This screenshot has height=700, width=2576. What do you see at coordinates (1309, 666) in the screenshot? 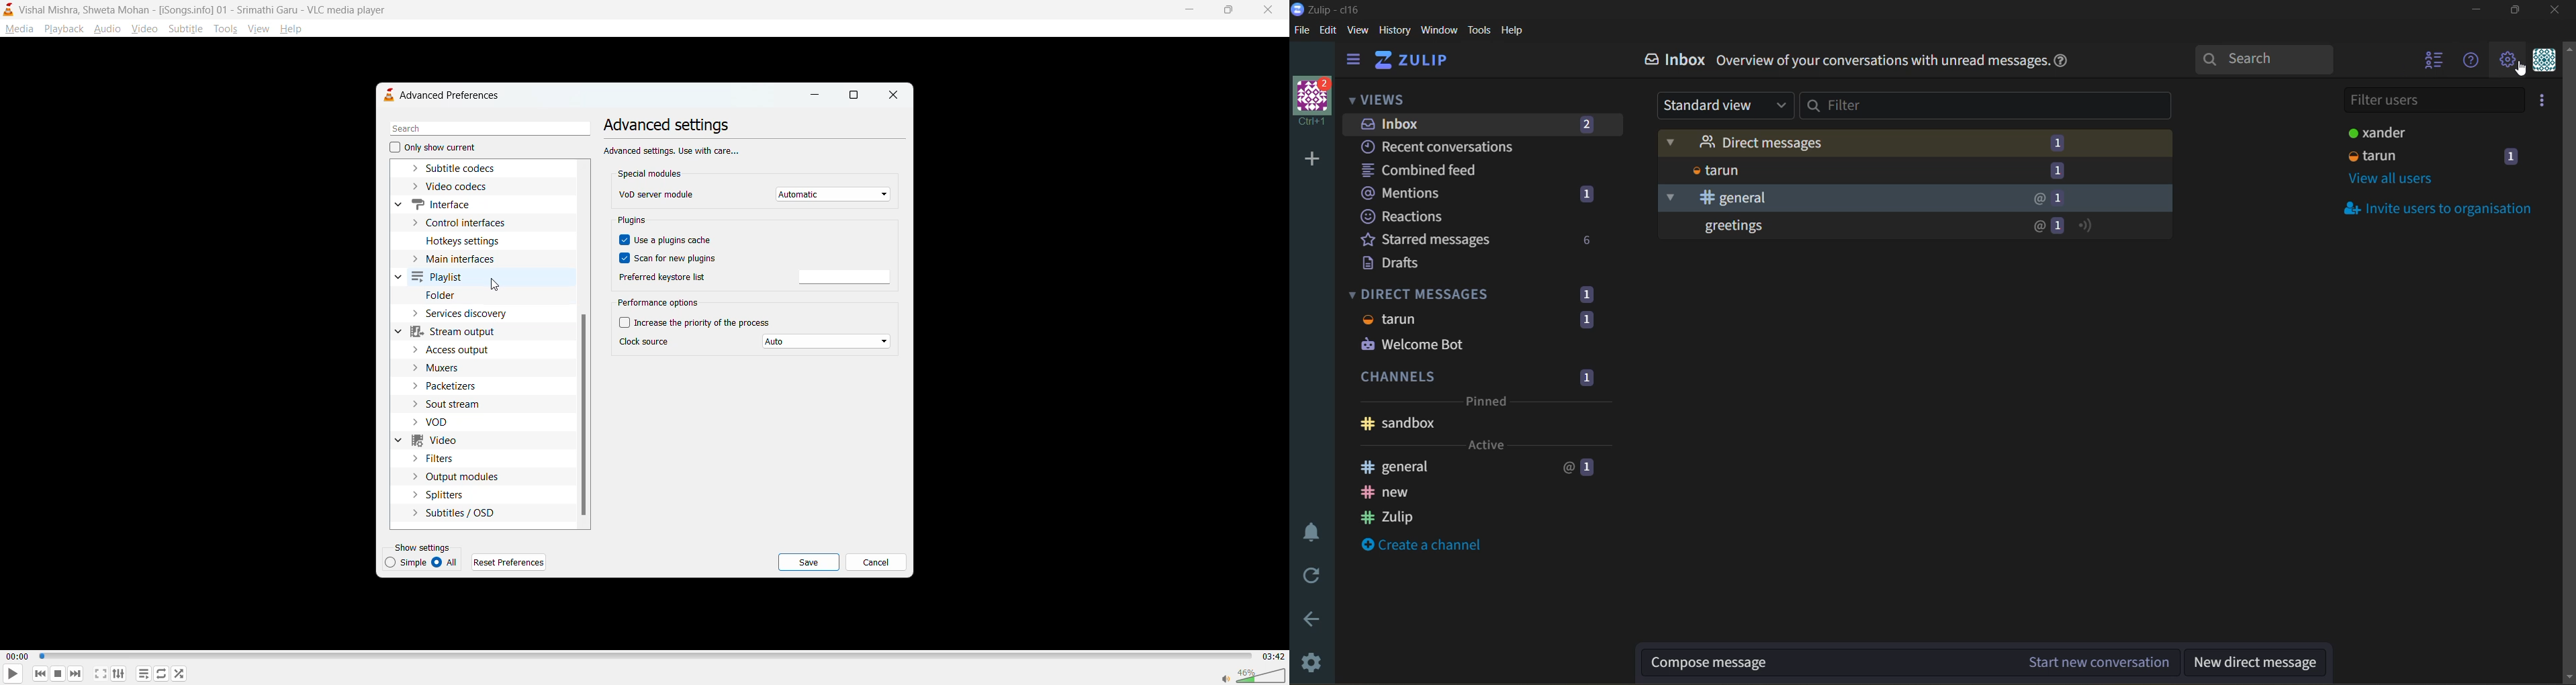
I see `settings` at bounding box center [1309, 666].